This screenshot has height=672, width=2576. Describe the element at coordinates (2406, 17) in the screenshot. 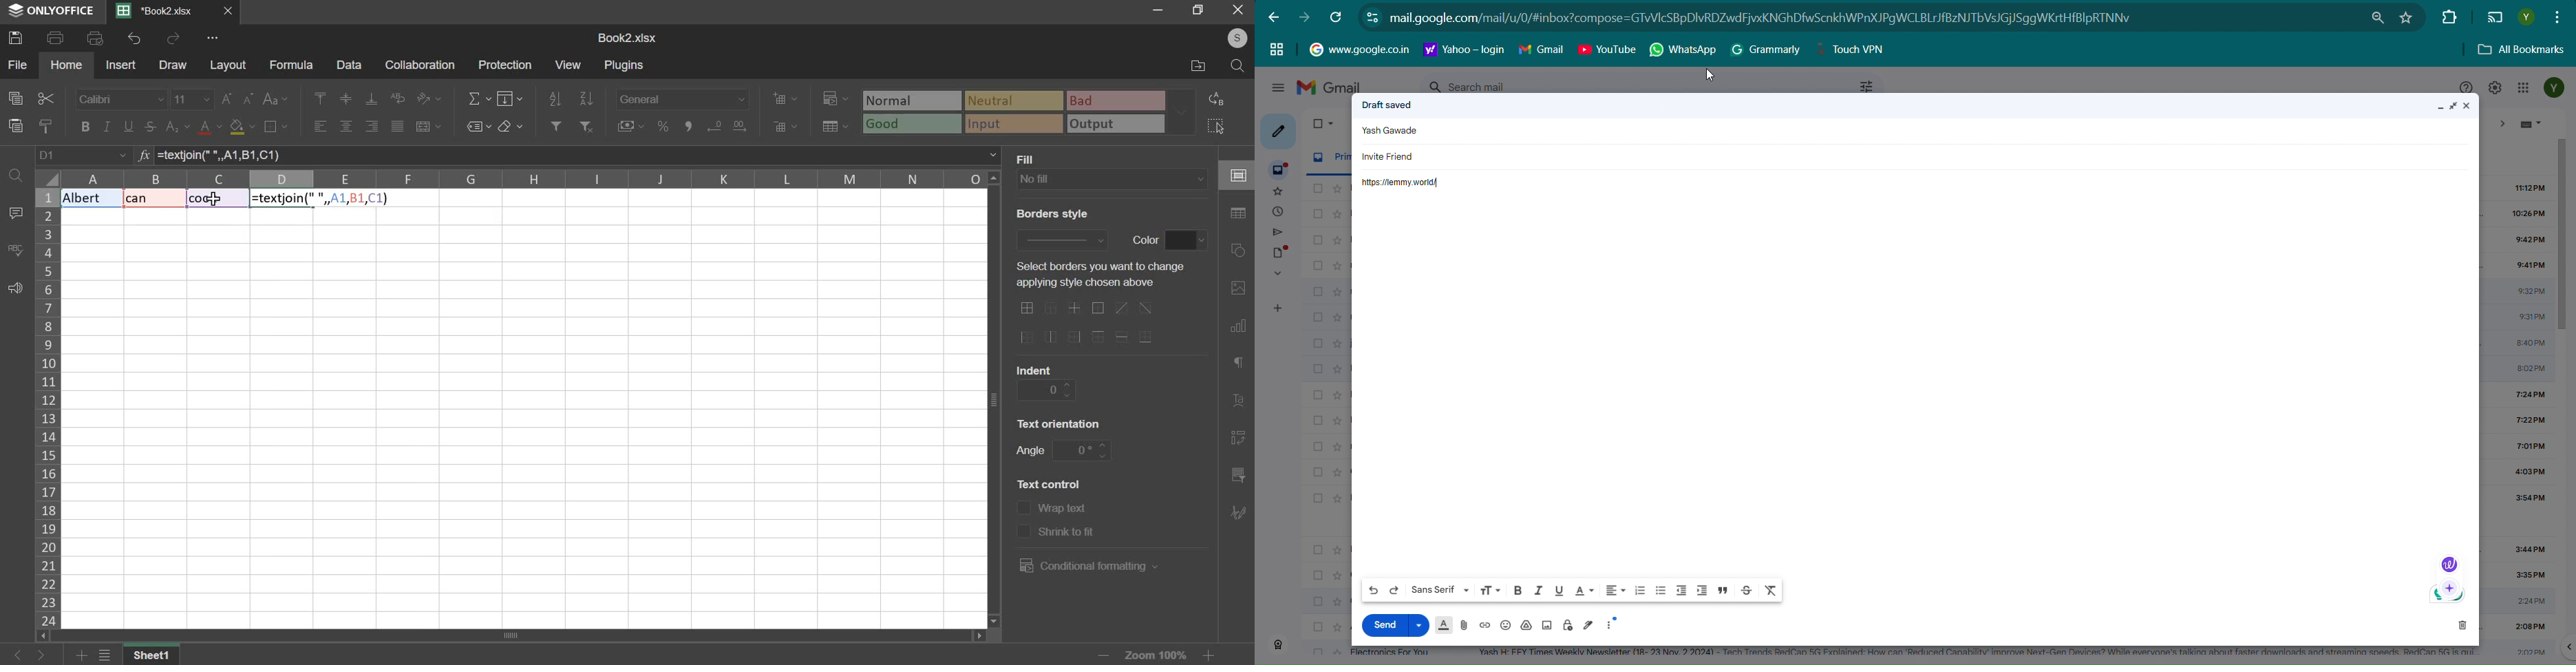

I see `Bookmark this tab` at that location.